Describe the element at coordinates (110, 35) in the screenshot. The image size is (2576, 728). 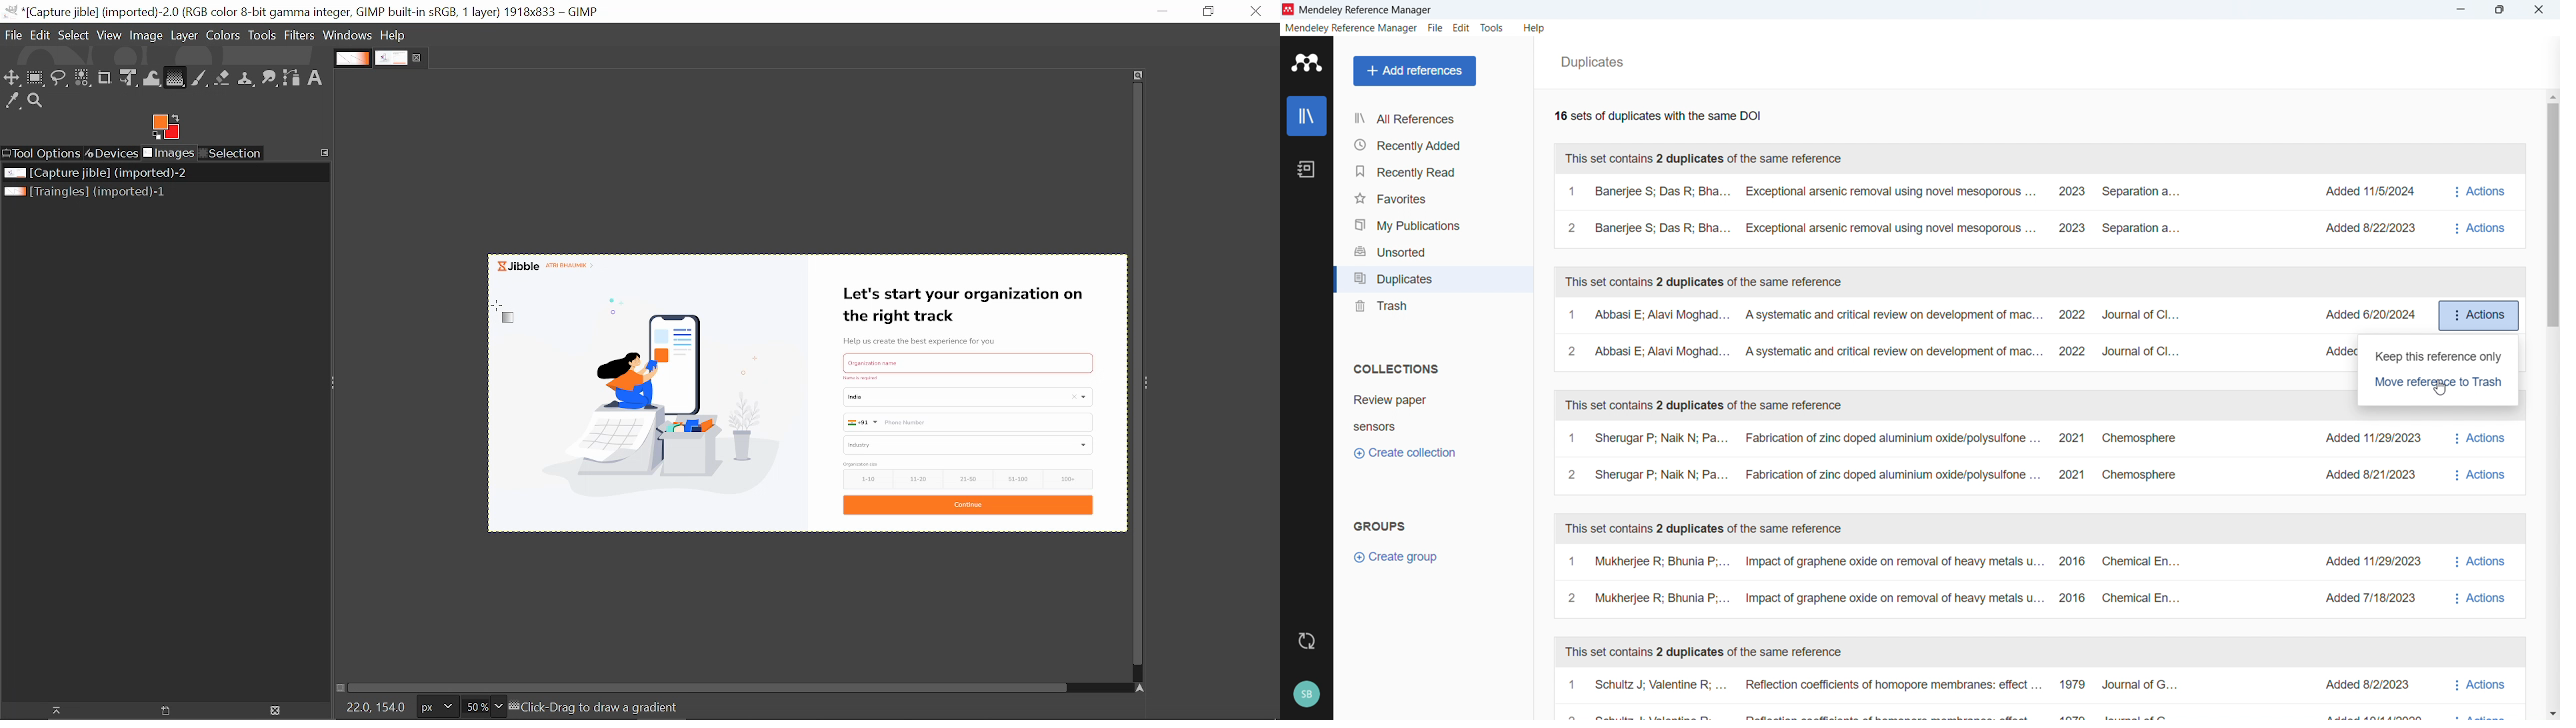
I see `View` at that location.